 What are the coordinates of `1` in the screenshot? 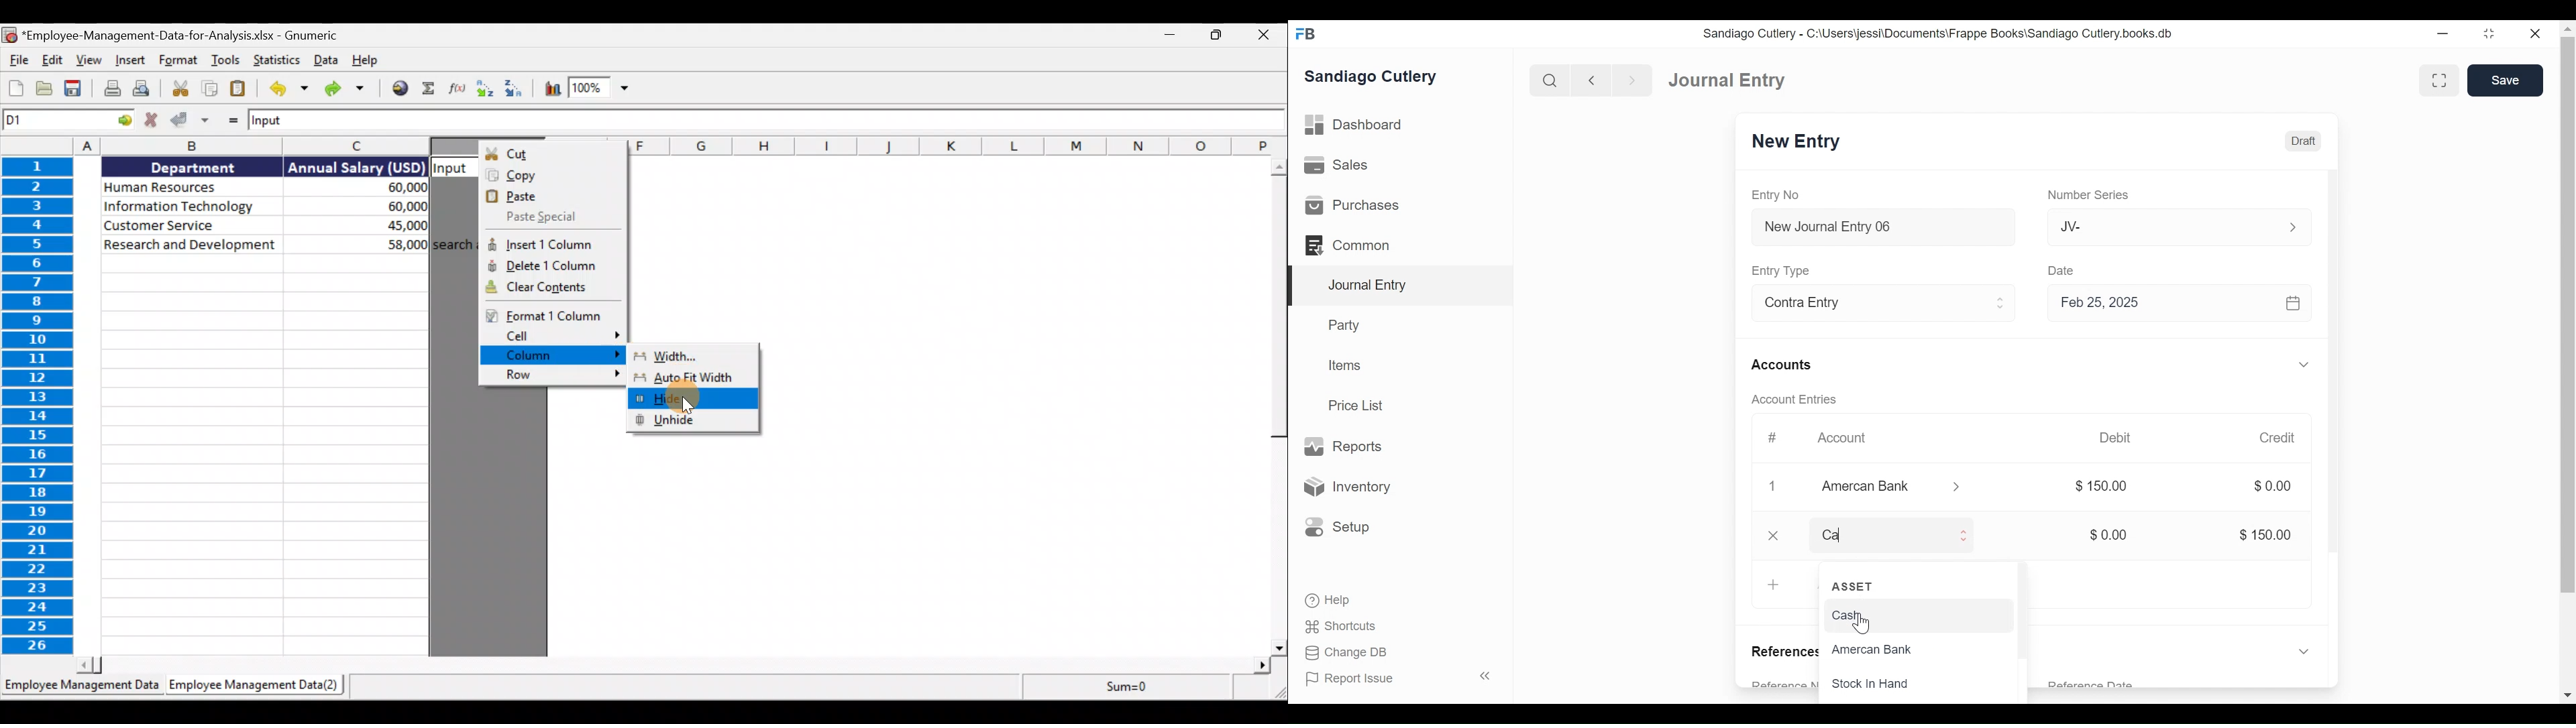 It's located at (1774, 486).